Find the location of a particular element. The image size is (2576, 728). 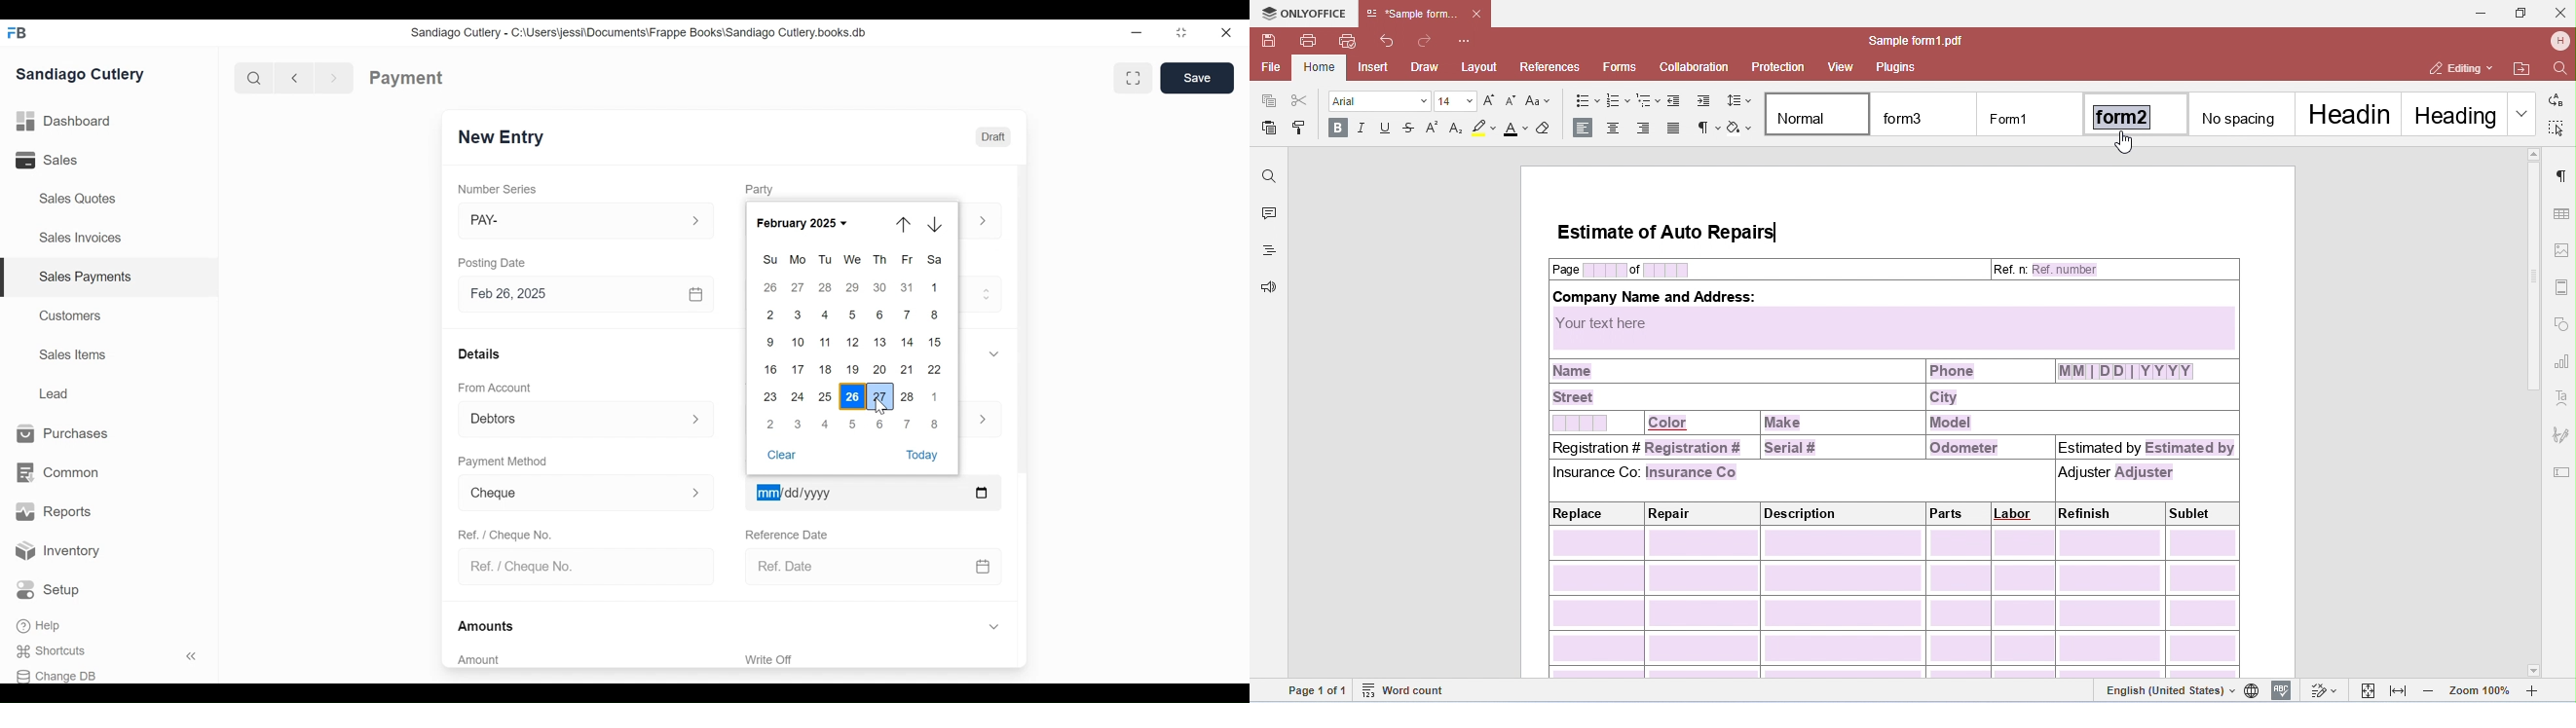

3 is located at coordinates (798, 315).